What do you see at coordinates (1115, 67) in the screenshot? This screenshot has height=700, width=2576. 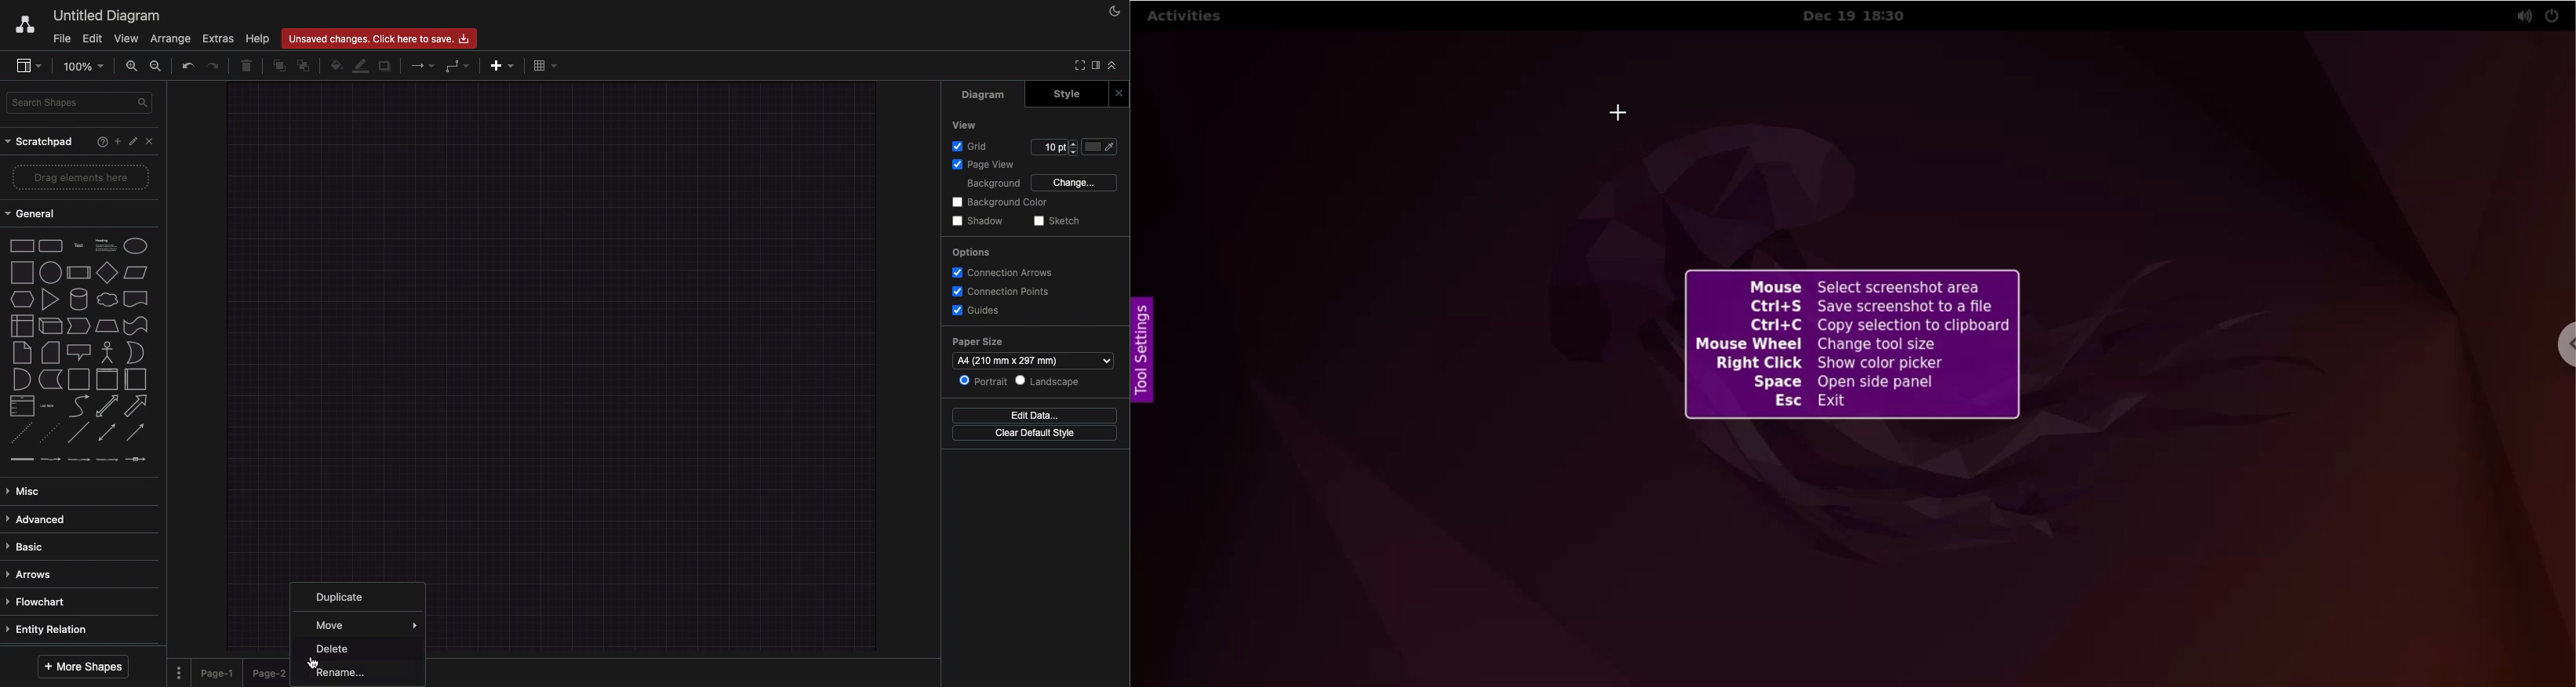 I see `Collapse` at bounding box center [1115, 67].